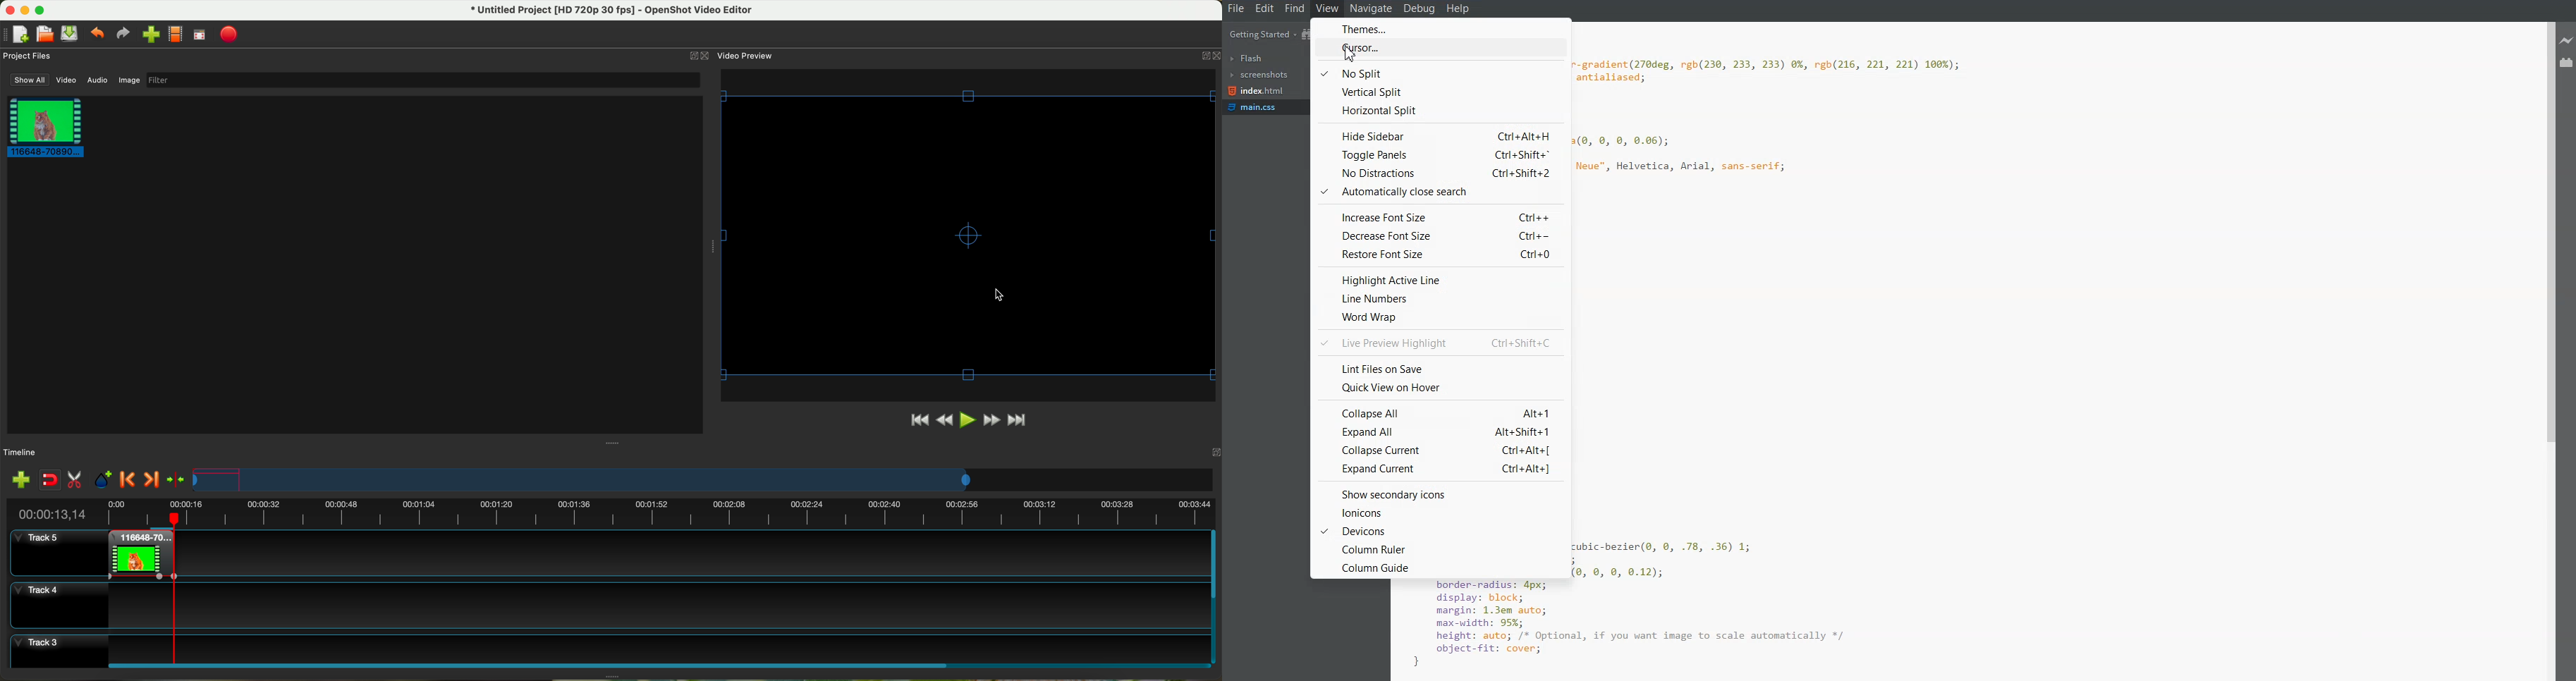 Image resolution: width=2576 pixels, height=700 pixels. I want to click on applied effect, so click(141, 577).